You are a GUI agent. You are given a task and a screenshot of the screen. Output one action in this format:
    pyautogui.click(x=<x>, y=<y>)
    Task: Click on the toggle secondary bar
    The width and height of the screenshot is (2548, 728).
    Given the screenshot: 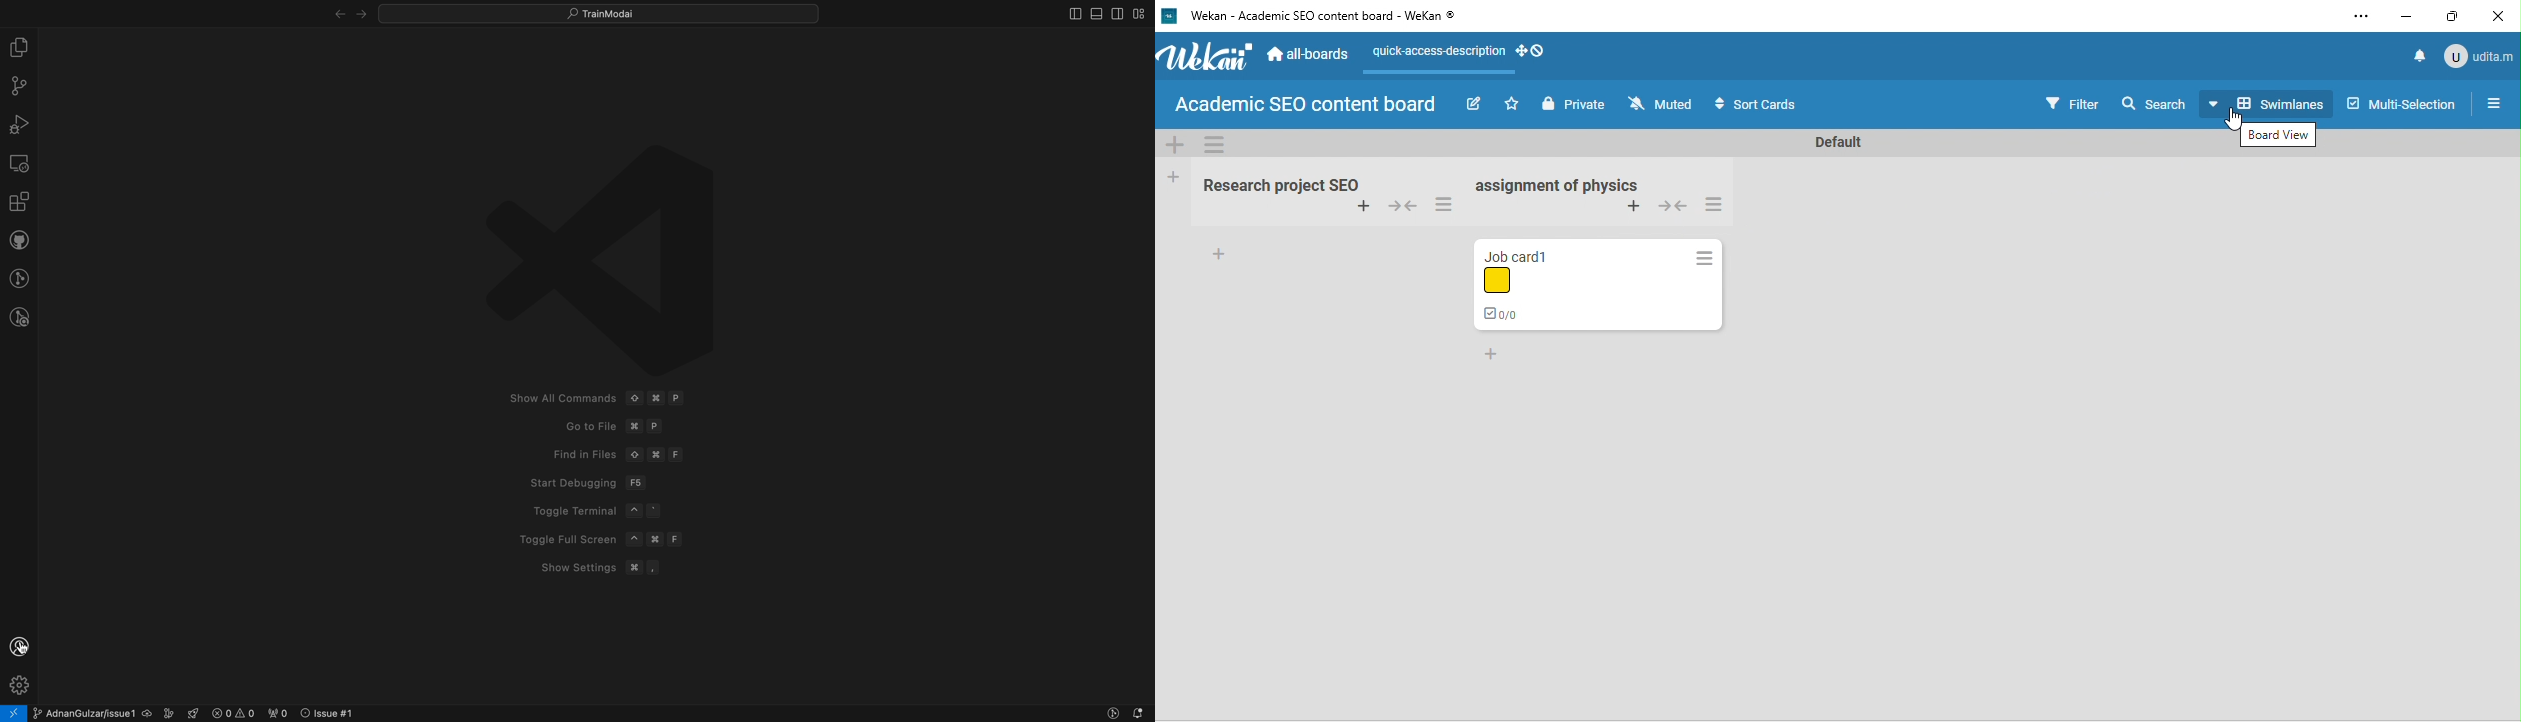 What is the action you would take?
    pyautogui.click(x=1117, y=13)
    